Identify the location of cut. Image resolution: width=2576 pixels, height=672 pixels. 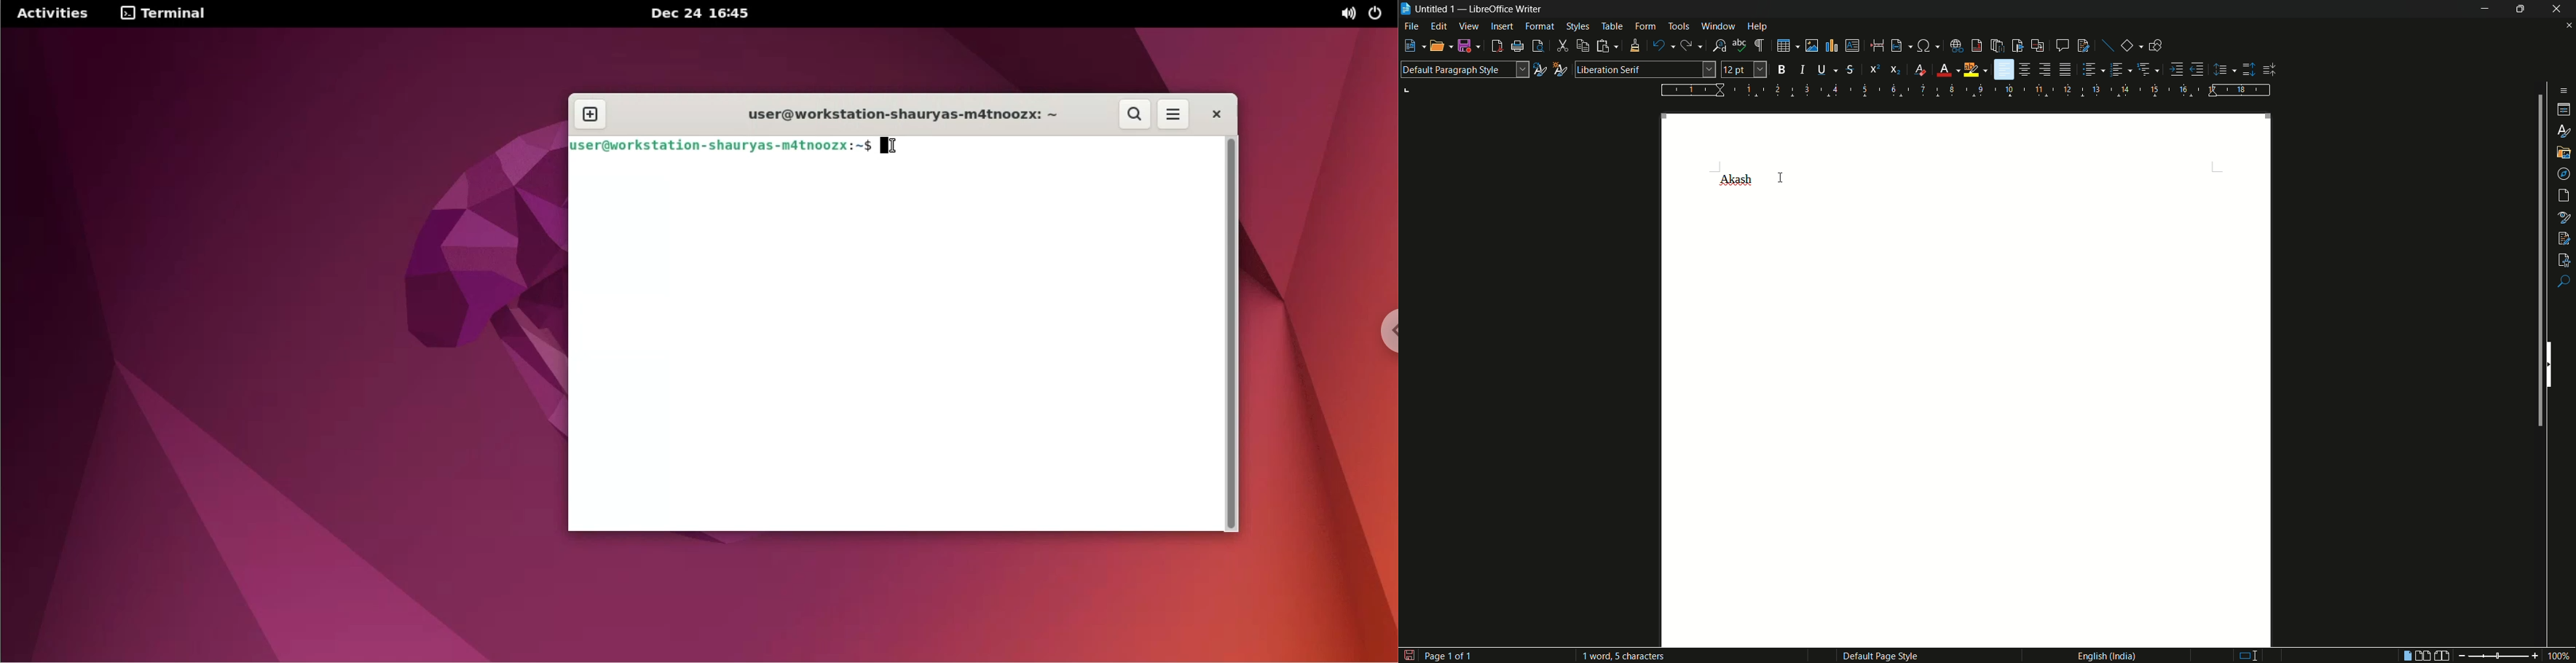
(1563, 47).